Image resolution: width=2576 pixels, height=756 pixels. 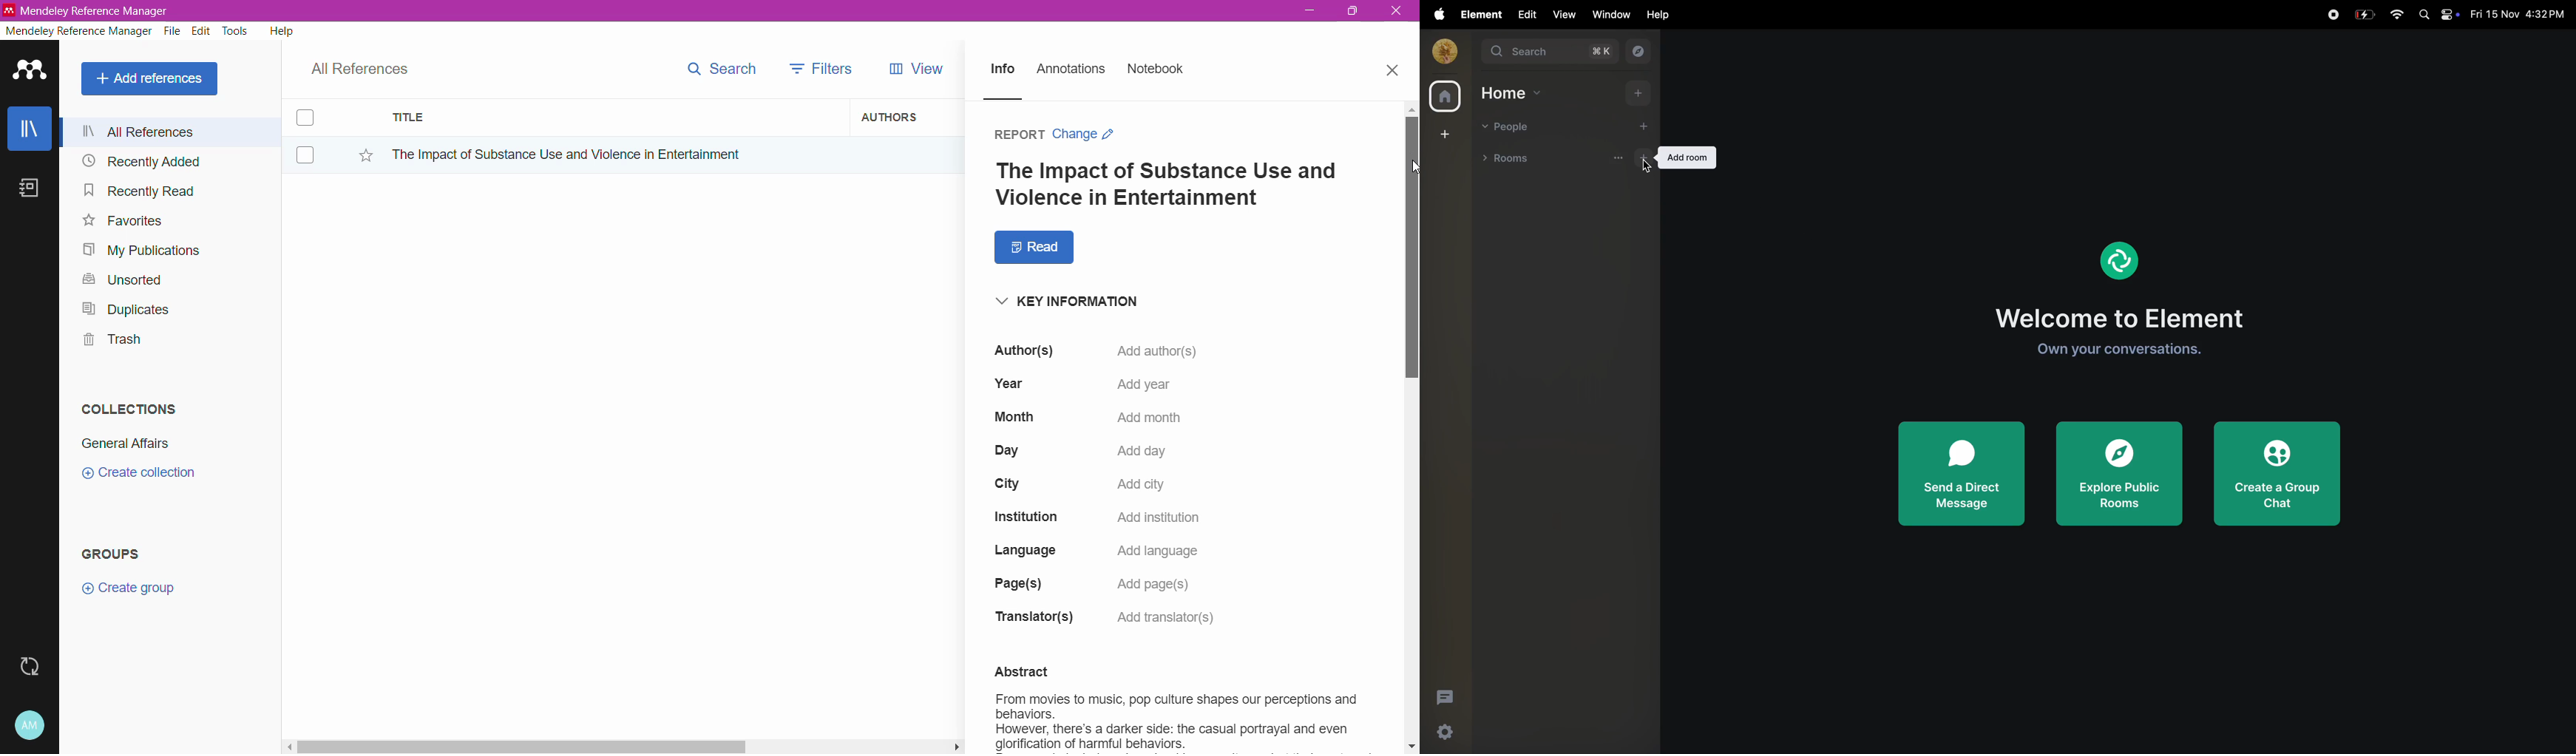 What do you see at coordinates (1309, 11) in the screenshot?
I see `Minimize` at bounding box center [1309, 11].